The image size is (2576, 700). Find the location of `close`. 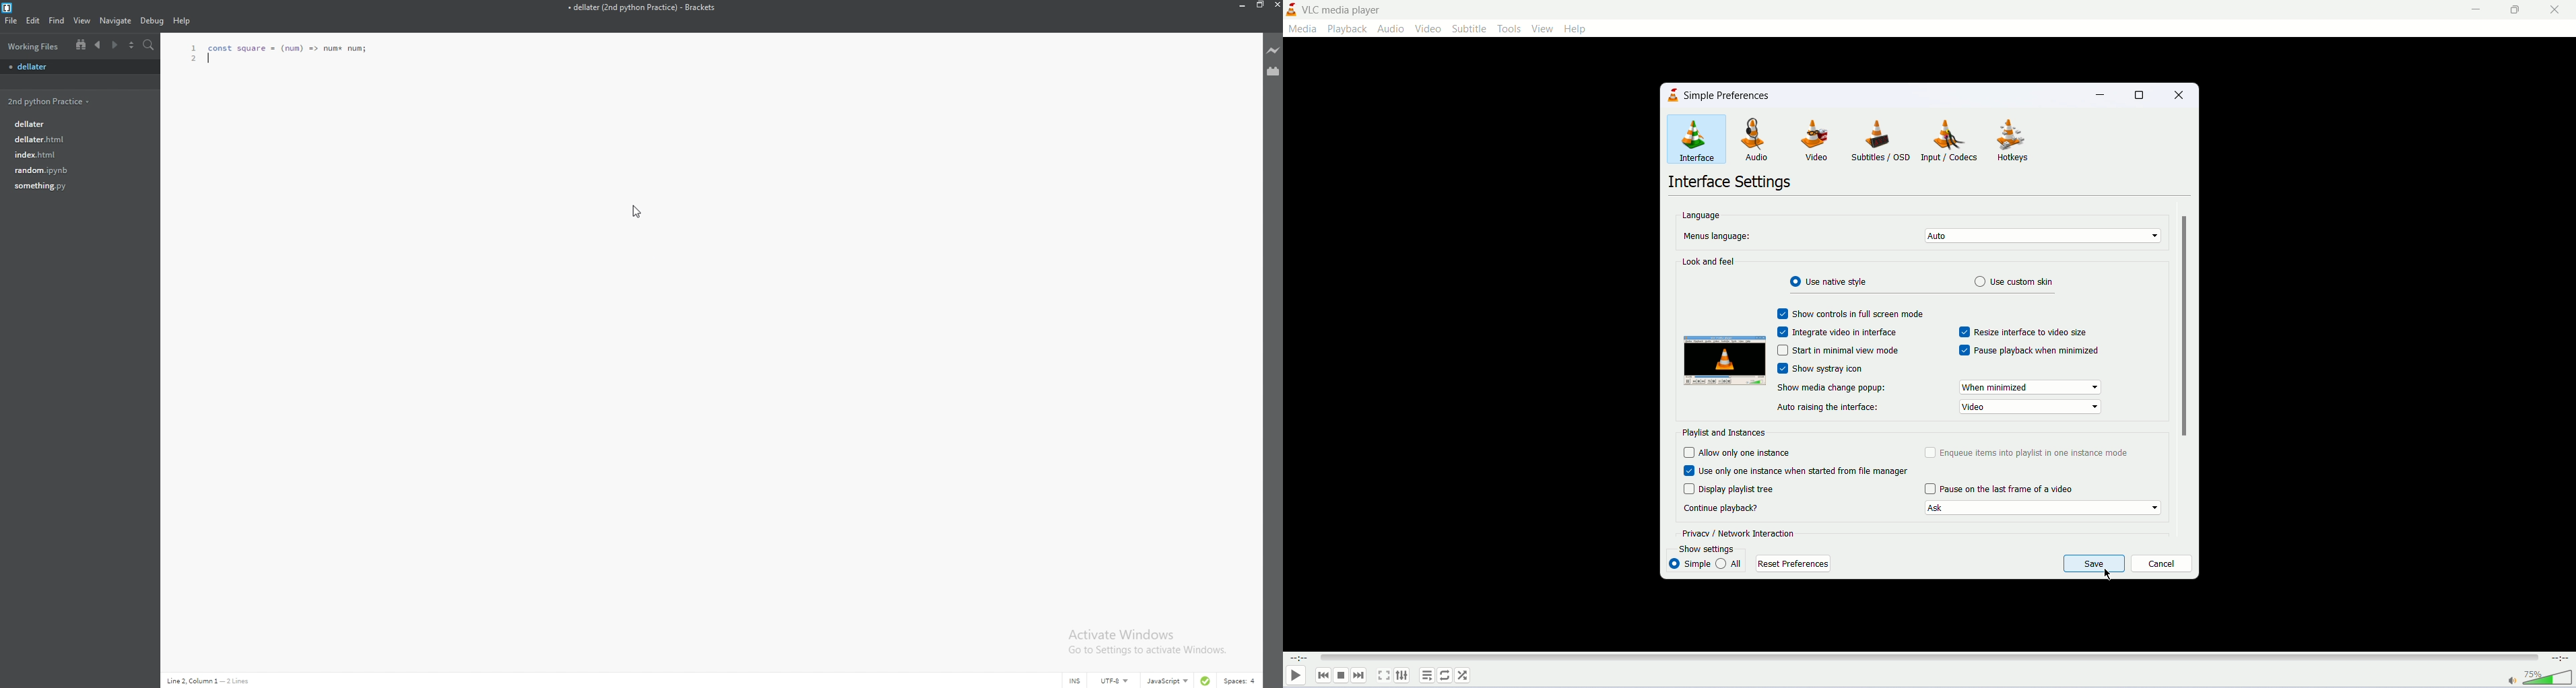

close is located at coordinates (2181, 96).